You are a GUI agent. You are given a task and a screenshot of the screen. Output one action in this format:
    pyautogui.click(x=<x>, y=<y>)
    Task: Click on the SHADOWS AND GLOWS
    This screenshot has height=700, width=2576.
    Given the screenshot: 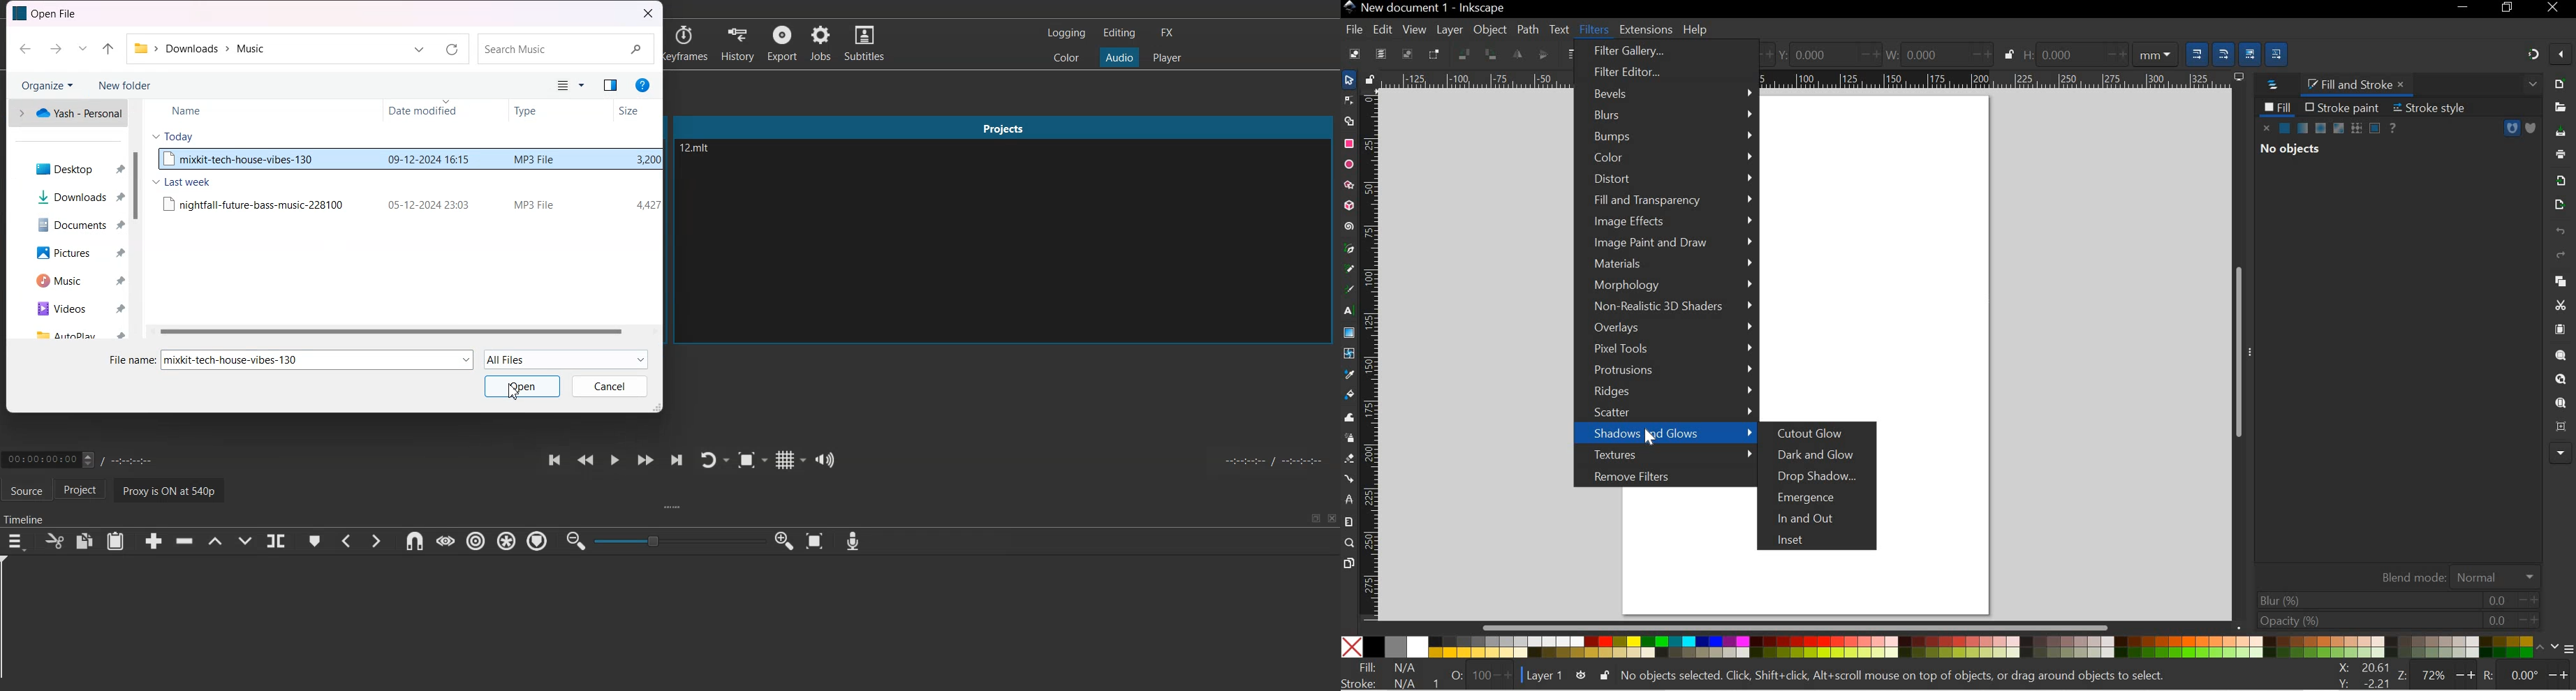 What is the action you would take?
    pyautogui.click(x=1666, y=433)
    